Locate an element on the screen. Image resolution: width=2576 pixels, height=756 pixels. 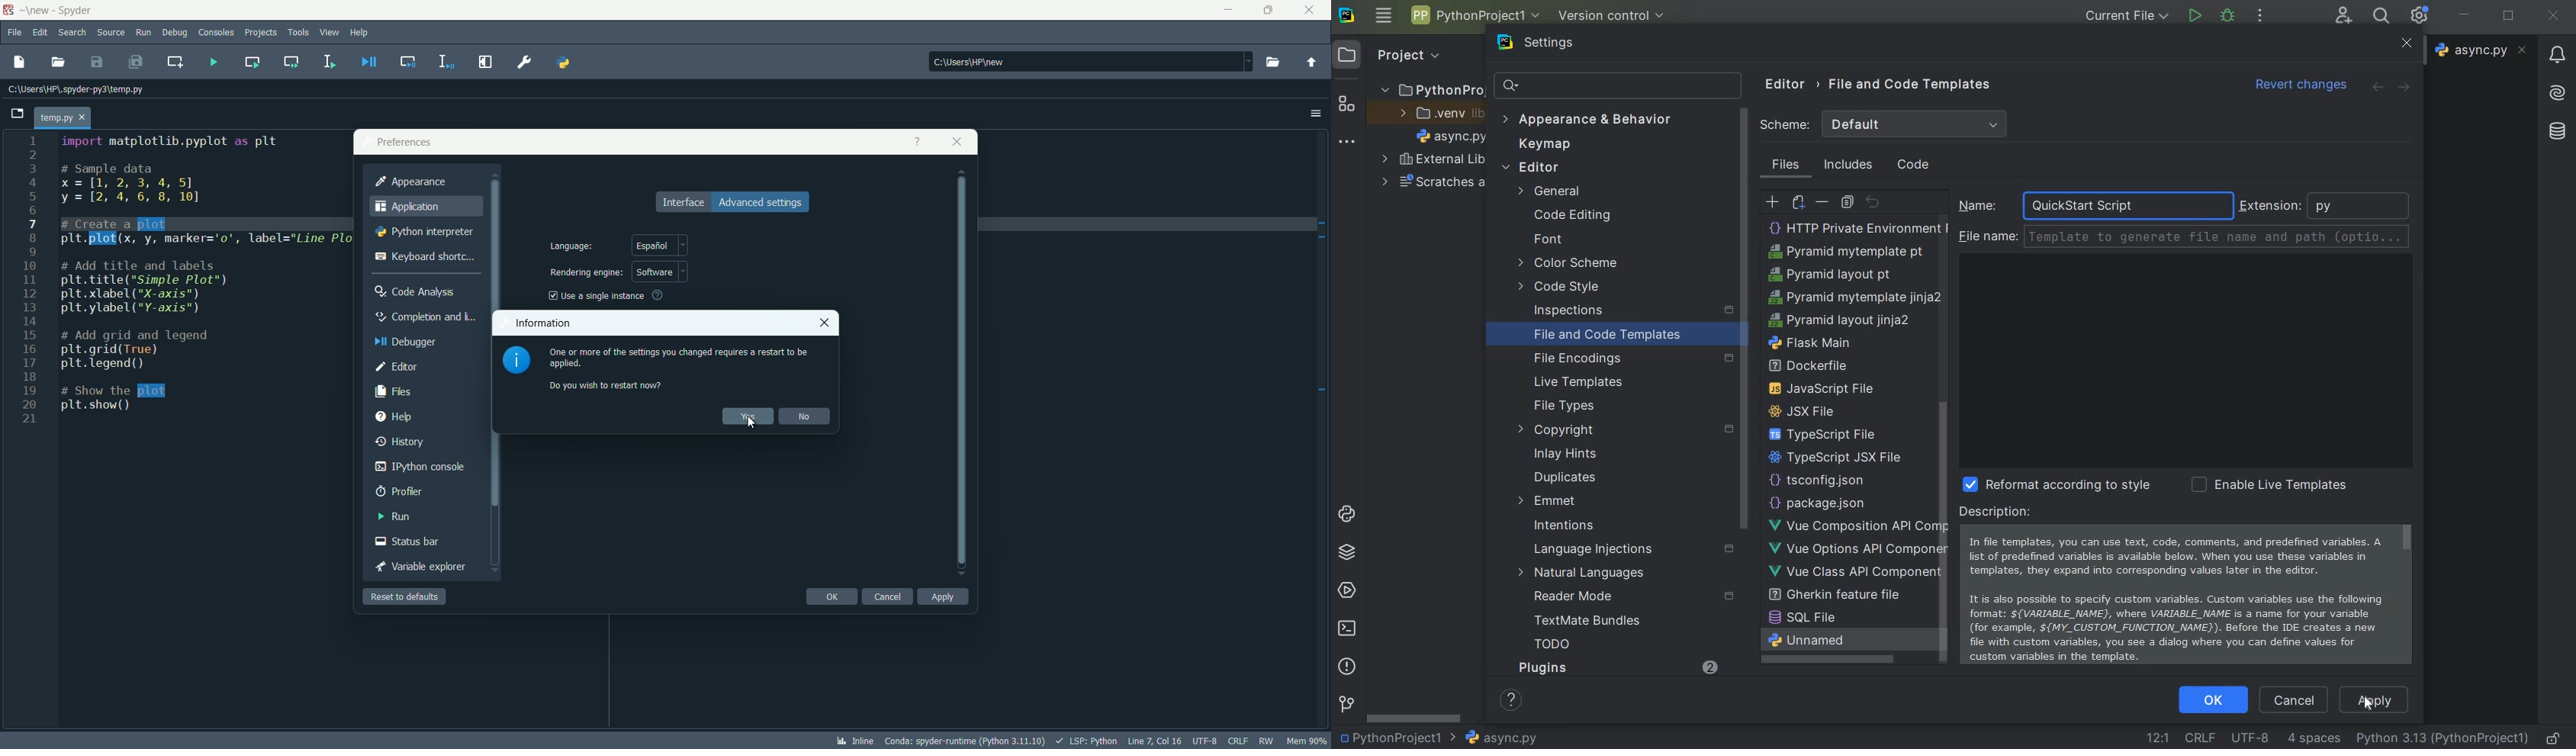
indent is located at coordinates (2314, 738).